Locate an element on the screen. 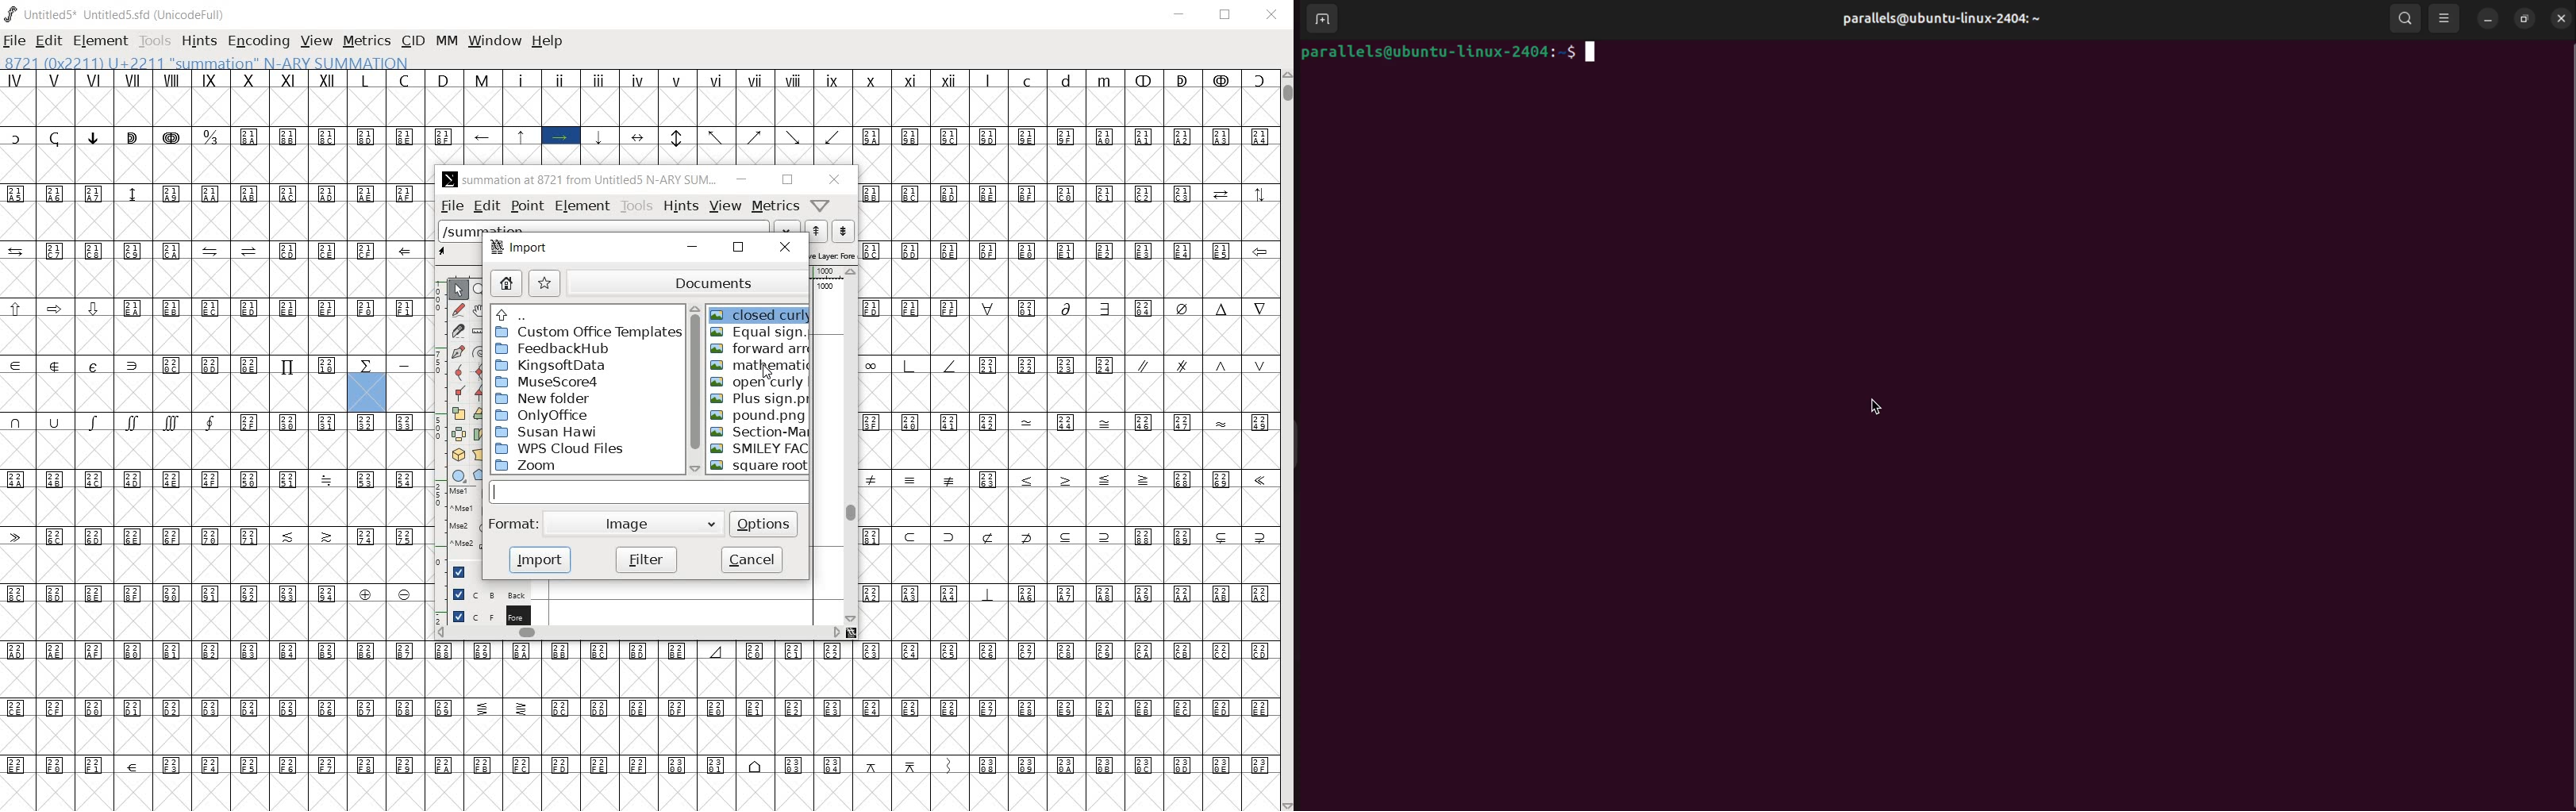  load word list is located at coordinates (620, 227).